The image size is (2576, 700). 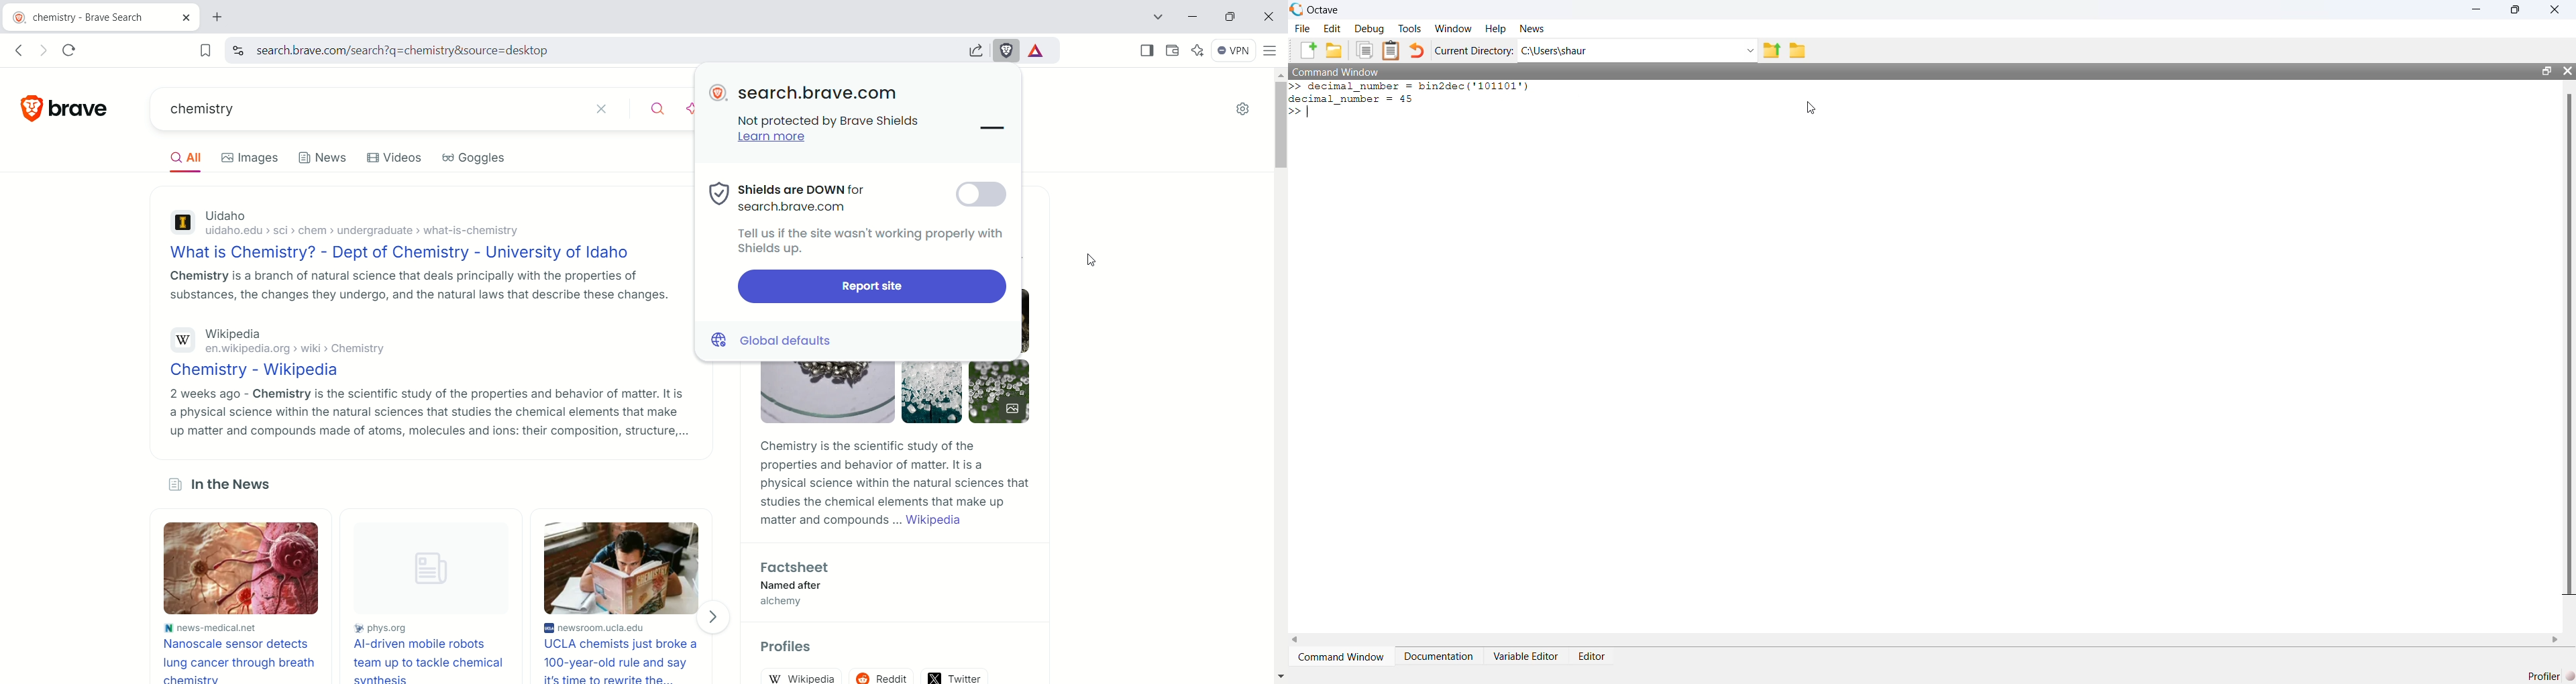 What do you see at coordinates (1172, 52) in the screenshot?
I see `wallet` at bounding box center [1172, 52].